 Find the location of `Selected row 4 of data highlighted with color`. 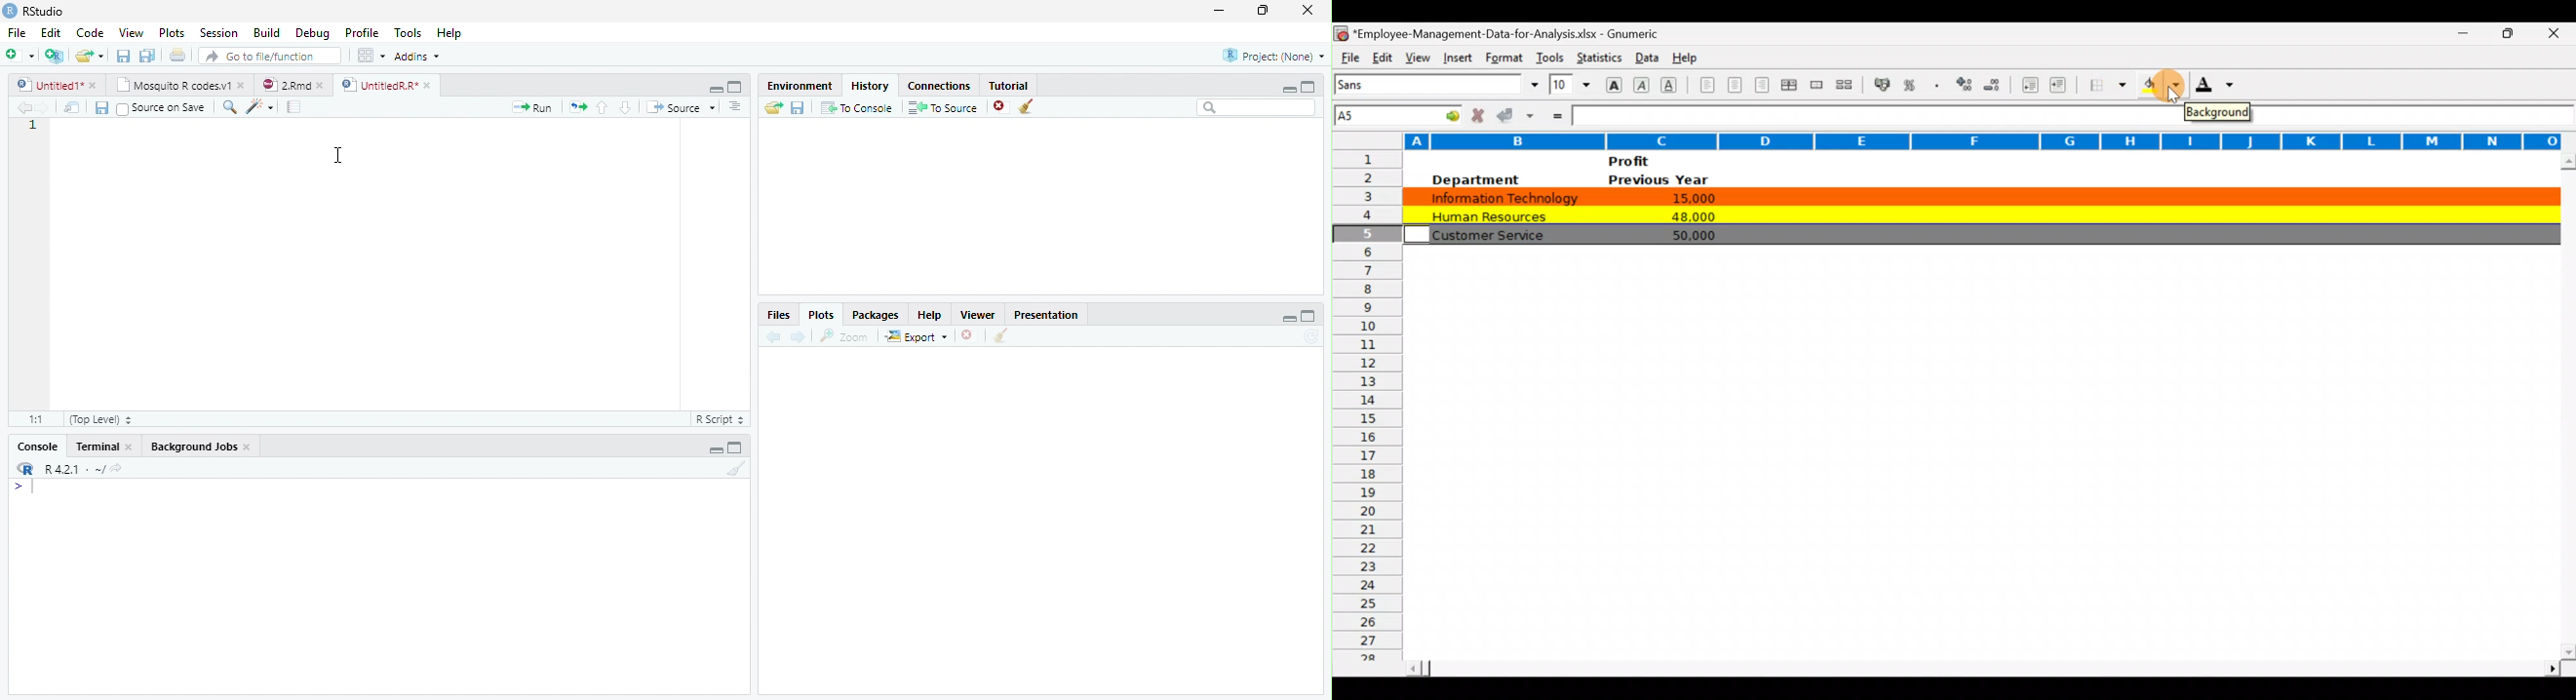

Selected row 4 of data highlighted with color is located at coordinates (1977, 213).